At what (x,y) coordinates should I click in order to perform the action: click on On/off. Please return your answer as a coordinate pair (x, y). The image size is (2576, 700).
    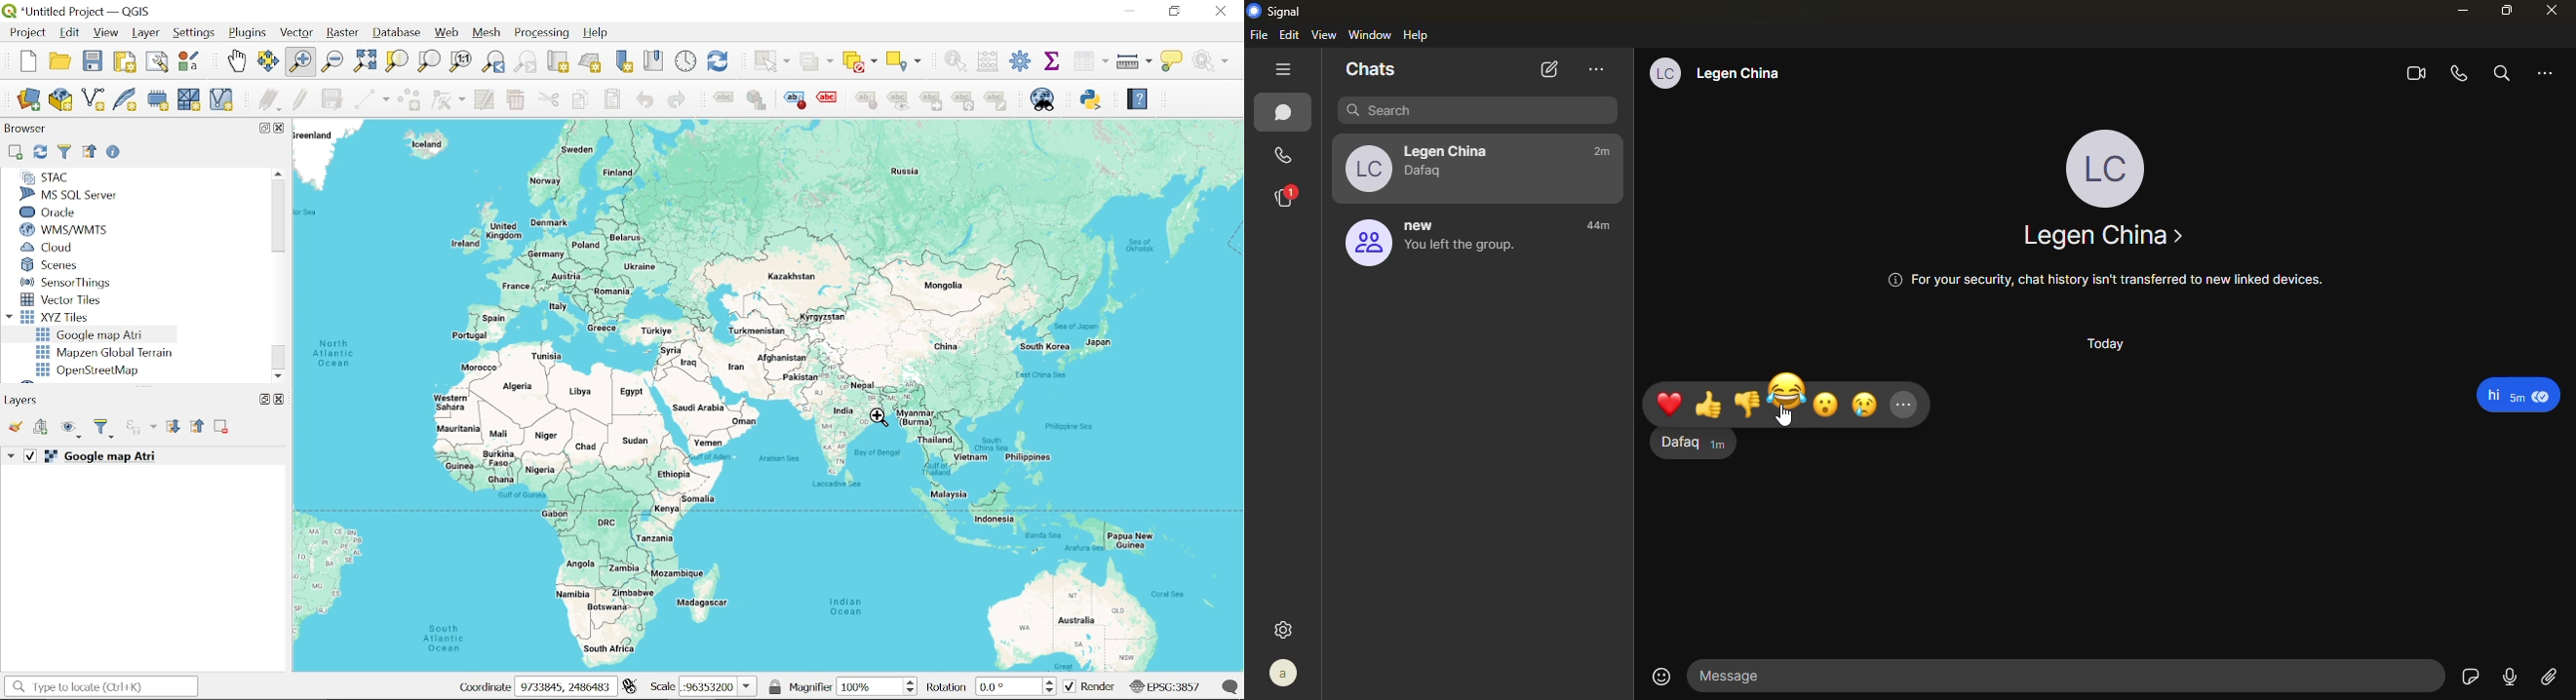
    Looking at the image, I should click on (31, 456).